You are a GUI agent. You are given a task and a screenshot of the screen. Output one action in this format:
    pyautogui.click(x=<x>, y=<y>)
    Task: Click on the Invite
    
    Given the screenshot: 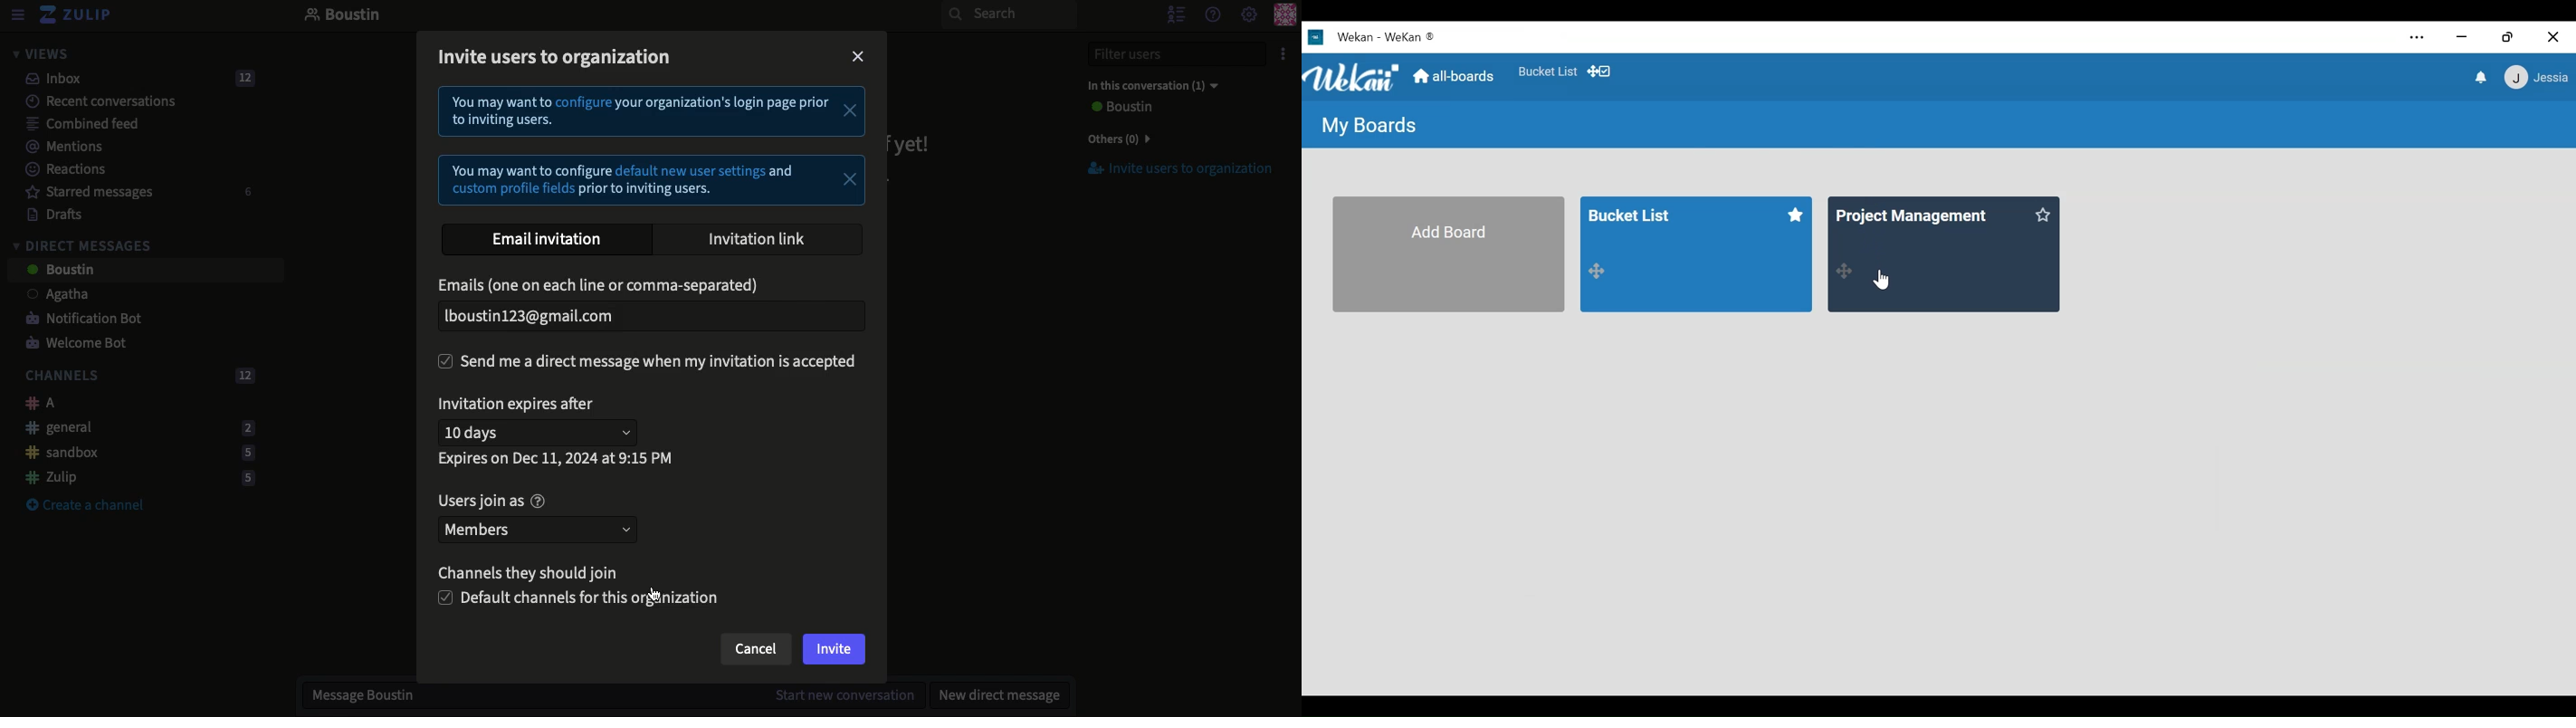 What is the action you would take?
    pyautogui.click(x=835, y=651)
    